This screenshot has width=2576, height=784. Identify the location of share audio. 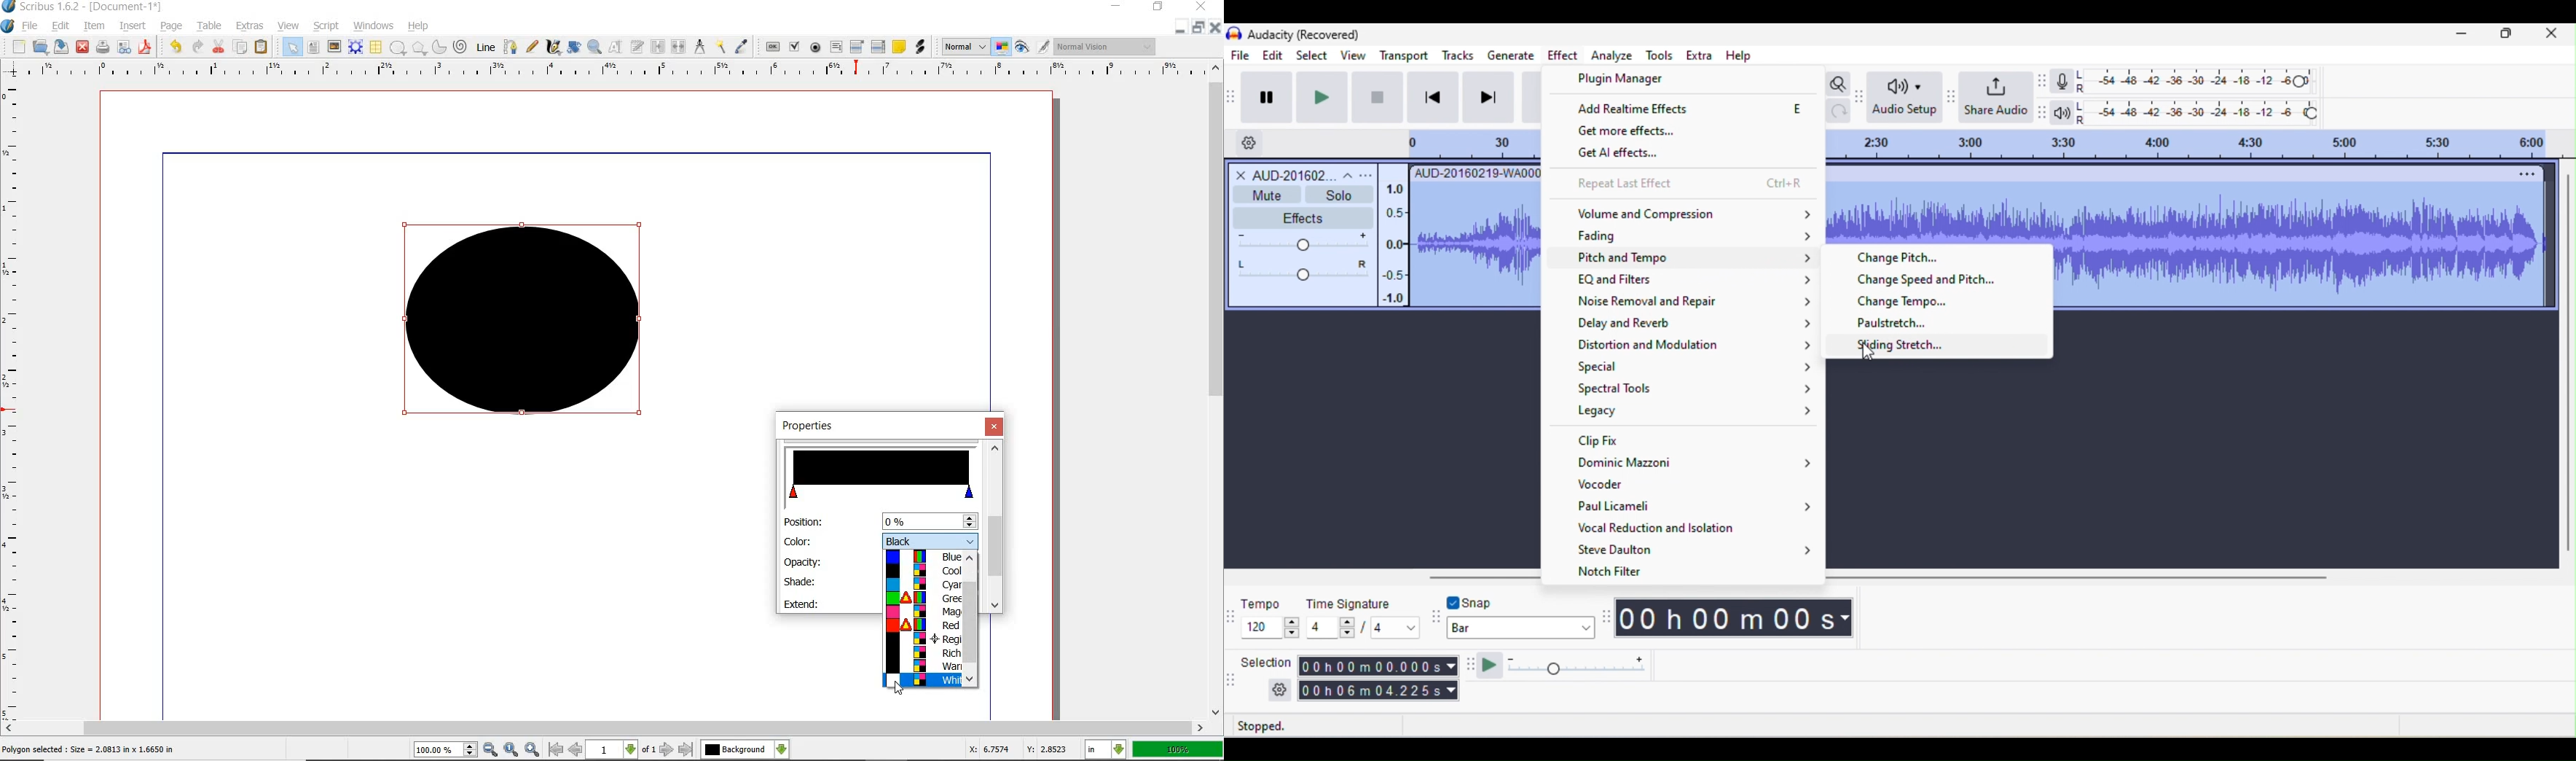
(1996, 95).